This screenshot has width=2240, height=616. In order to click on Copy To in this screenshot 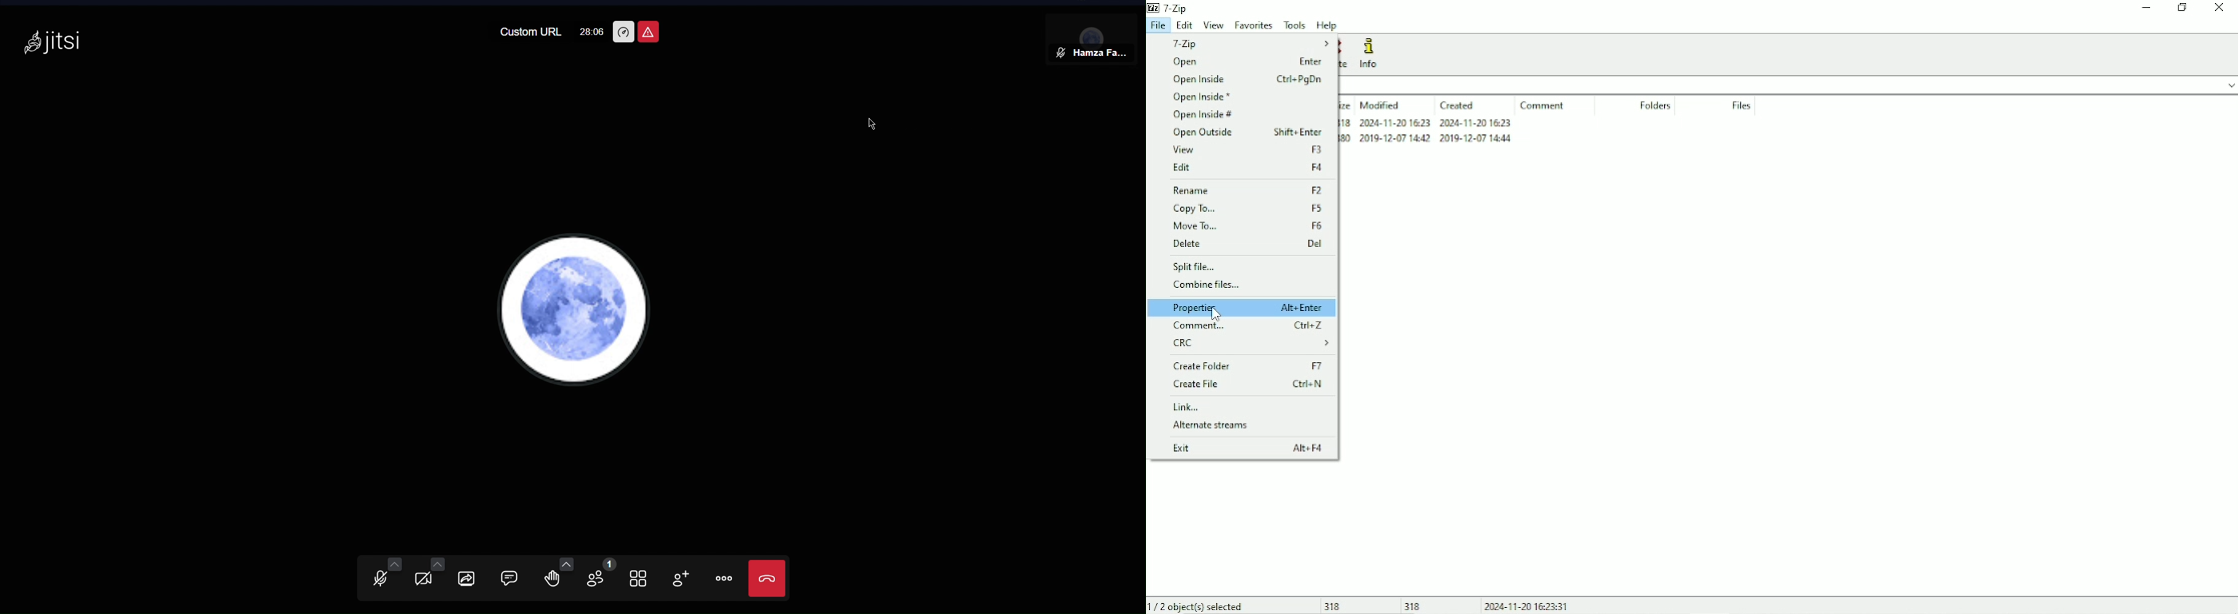, I will do `click(1250, 208)`.